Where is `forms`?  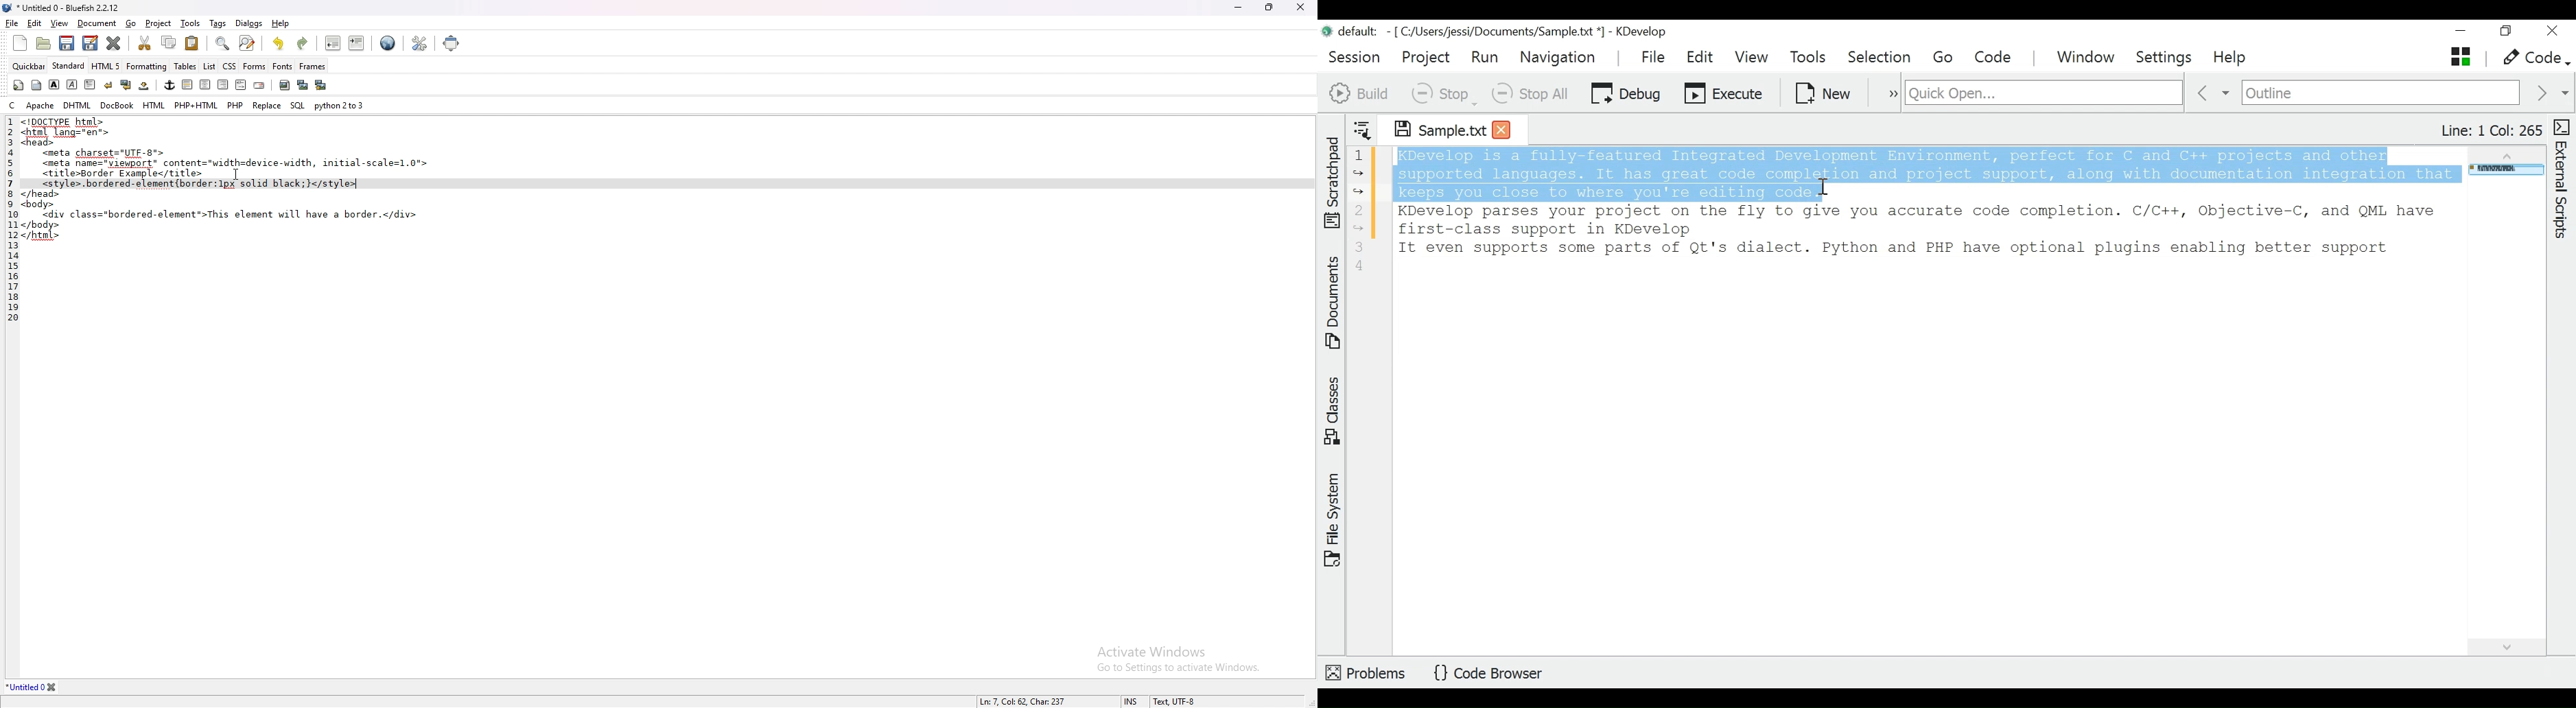 forms is located at coordinates (255, 66).